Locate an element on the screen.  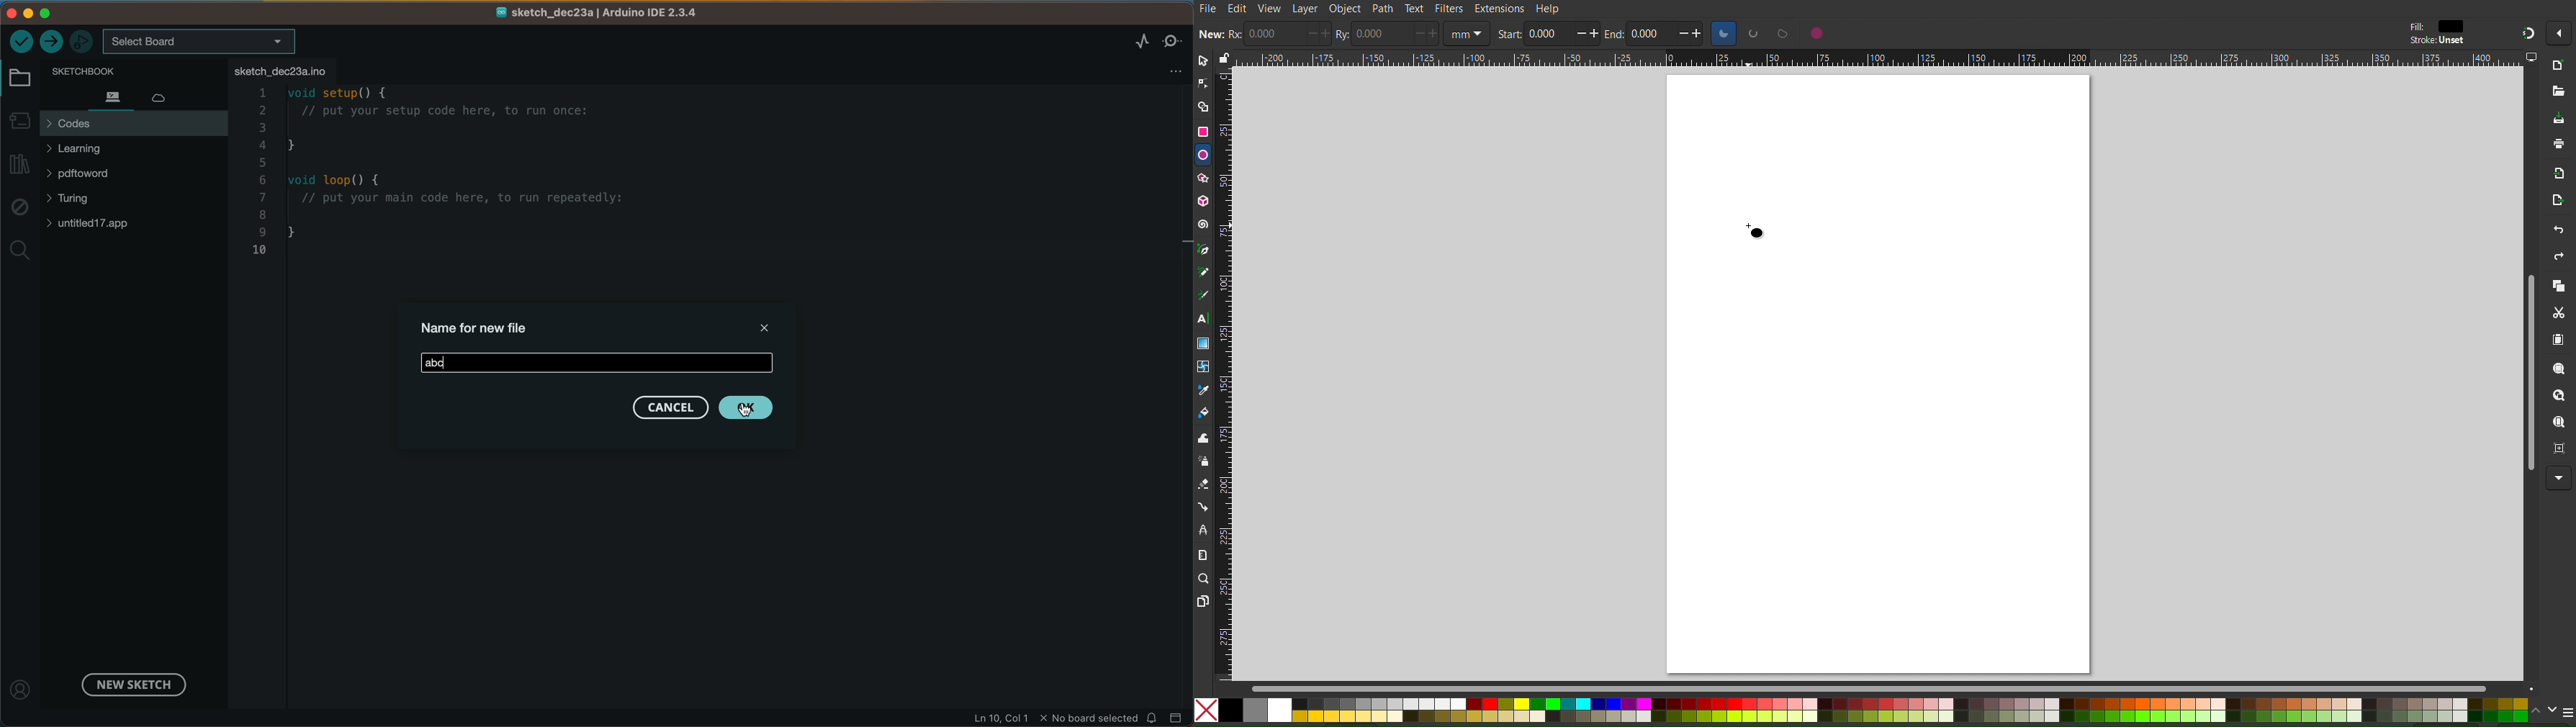
fill is located at coordinates (2411, 27).